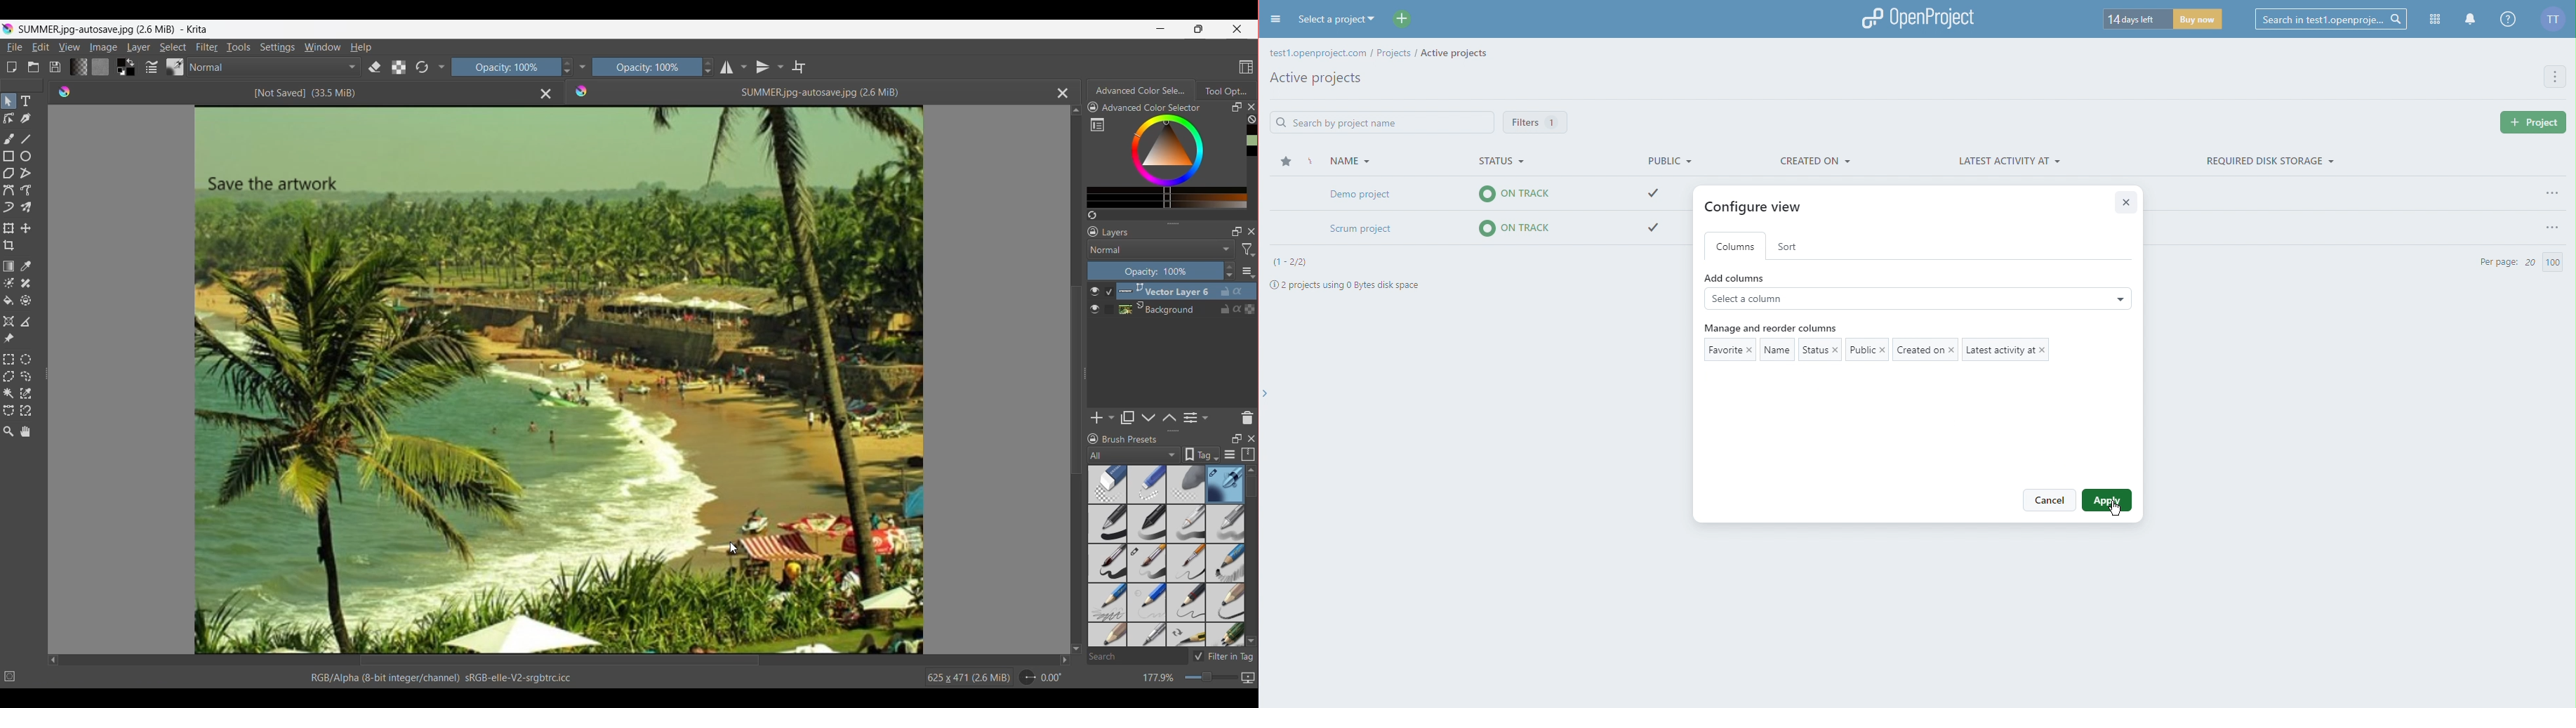 The width and height of the screenshot is (2576, 728). Describe the element at coordinates (26, 155) in the screenshot. I see `Ellipse tool` at that location.